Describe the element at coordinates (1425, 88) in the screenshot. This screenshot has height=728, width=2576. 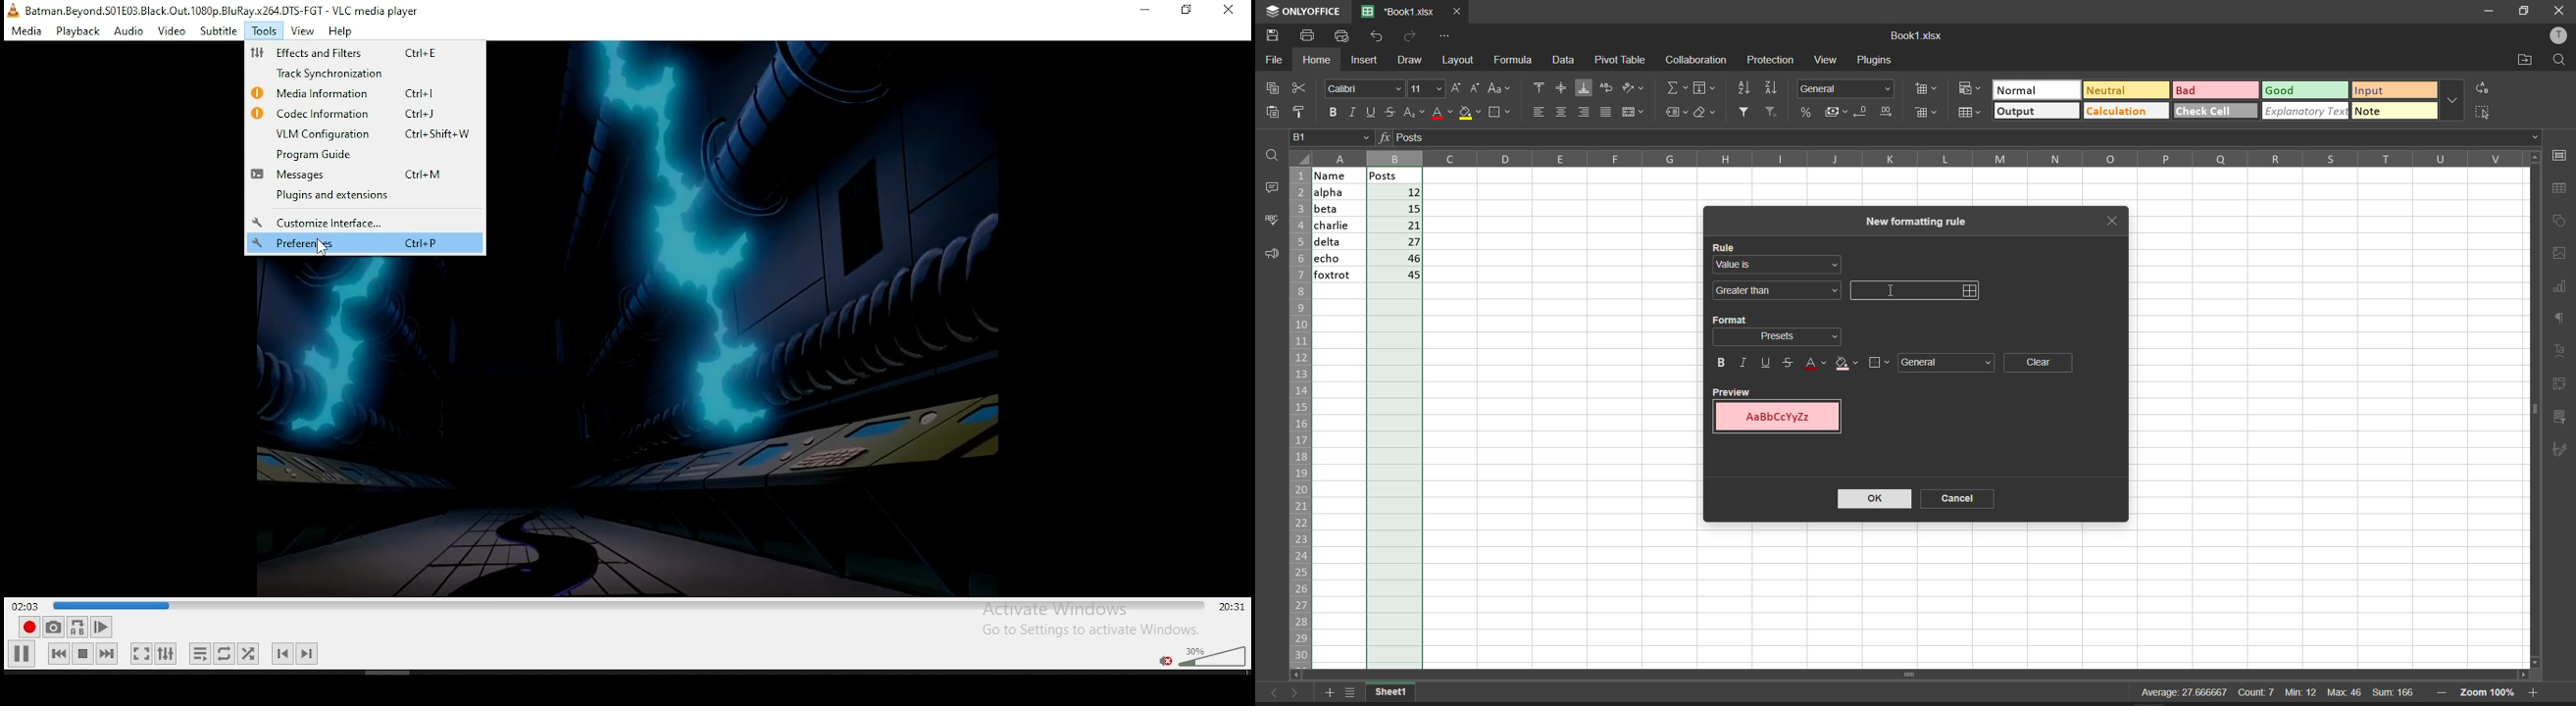
I see `font size` at that location.